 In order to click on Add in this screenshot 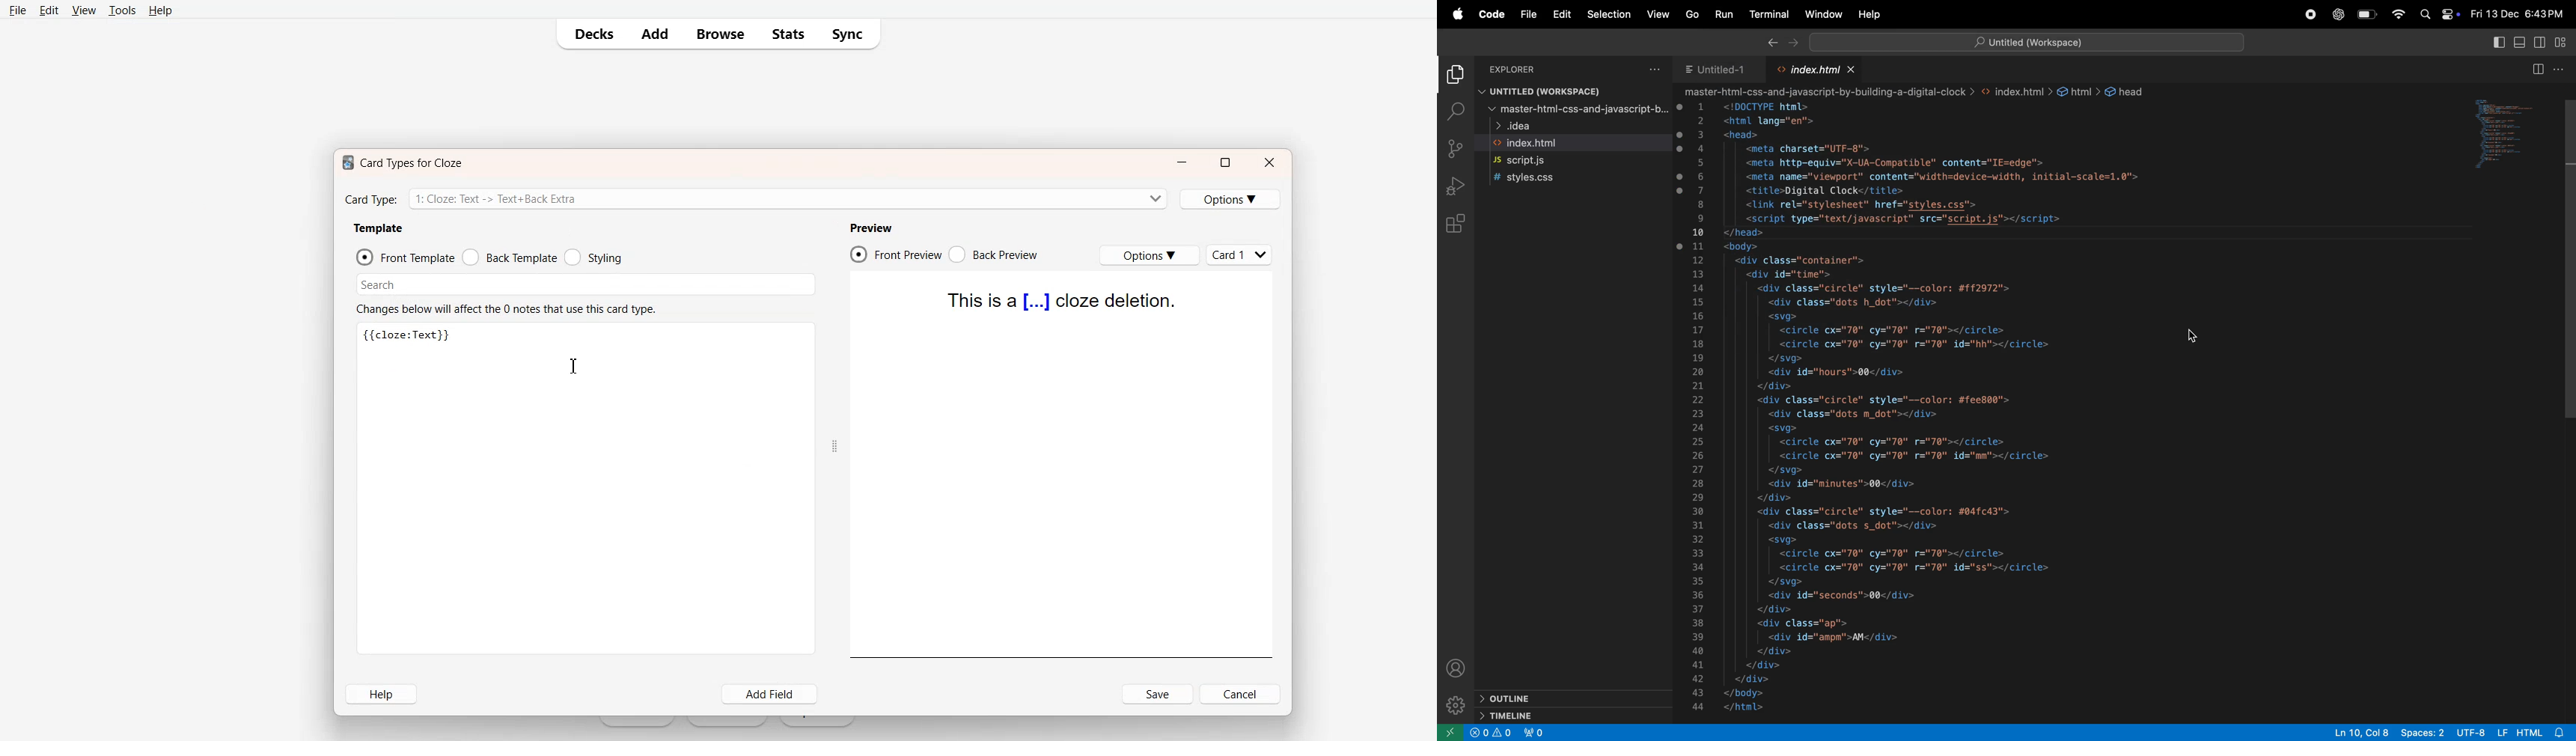, I will do `click(653, 34)`.